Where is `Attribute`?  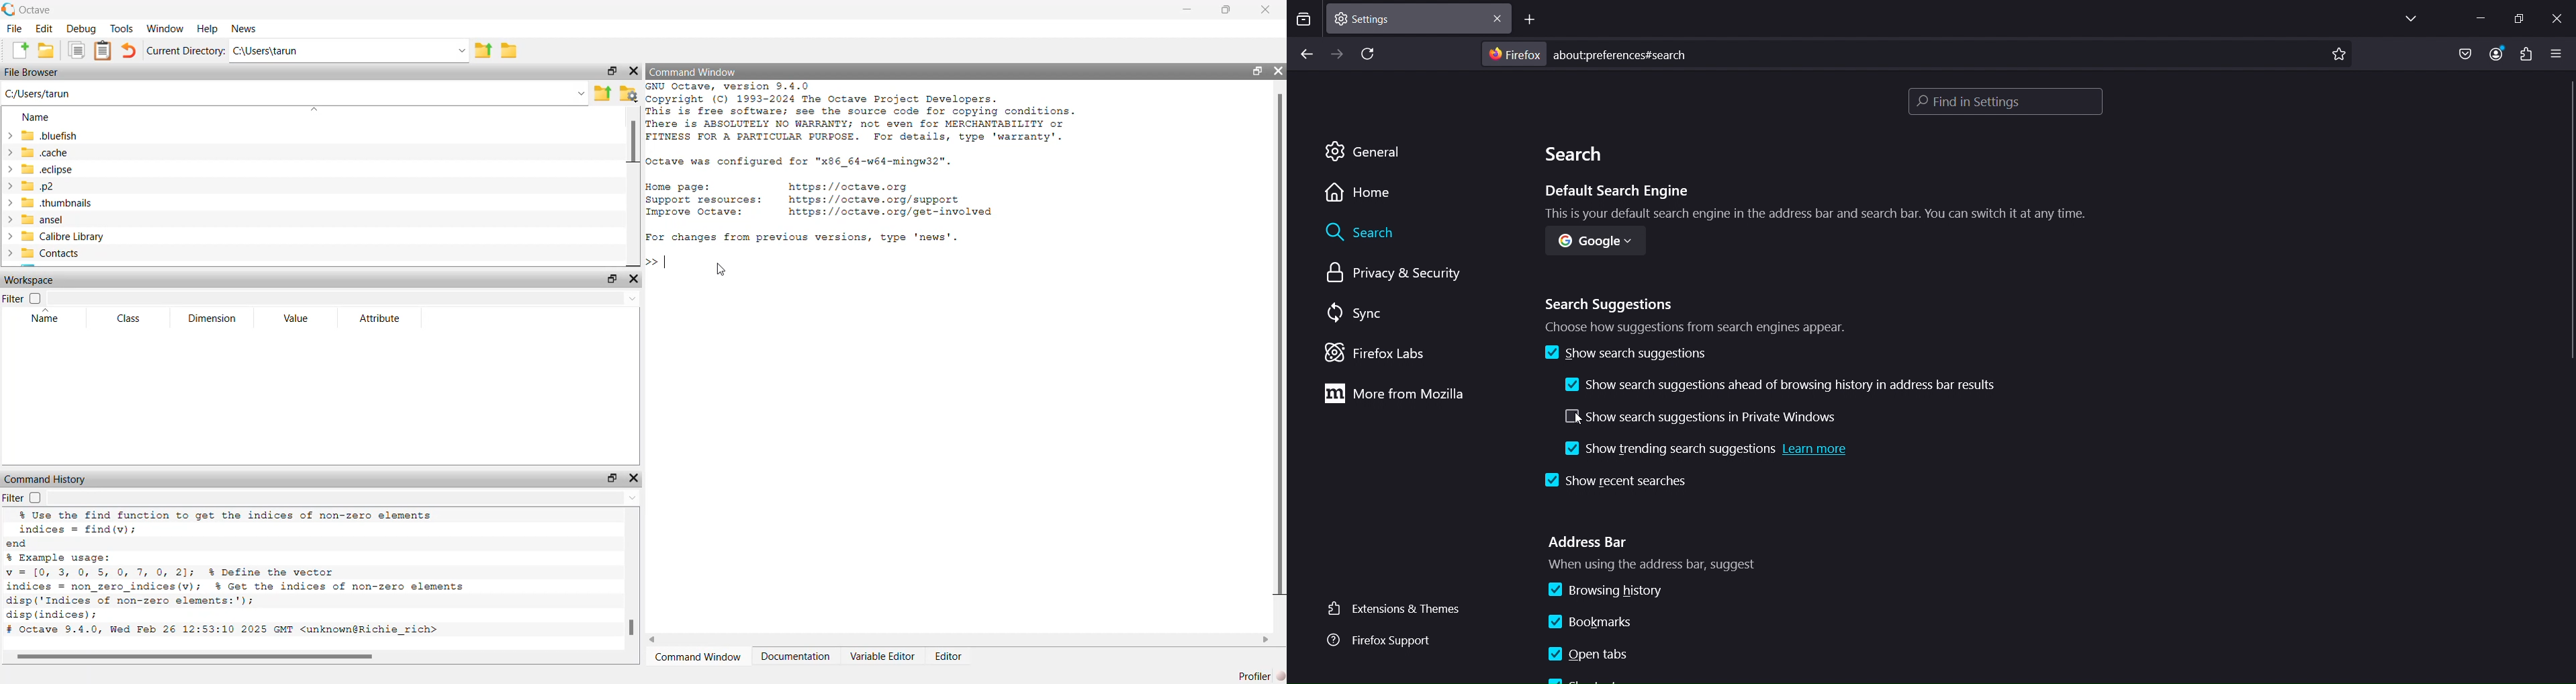
Attribute is located at coordinates (383, 320).